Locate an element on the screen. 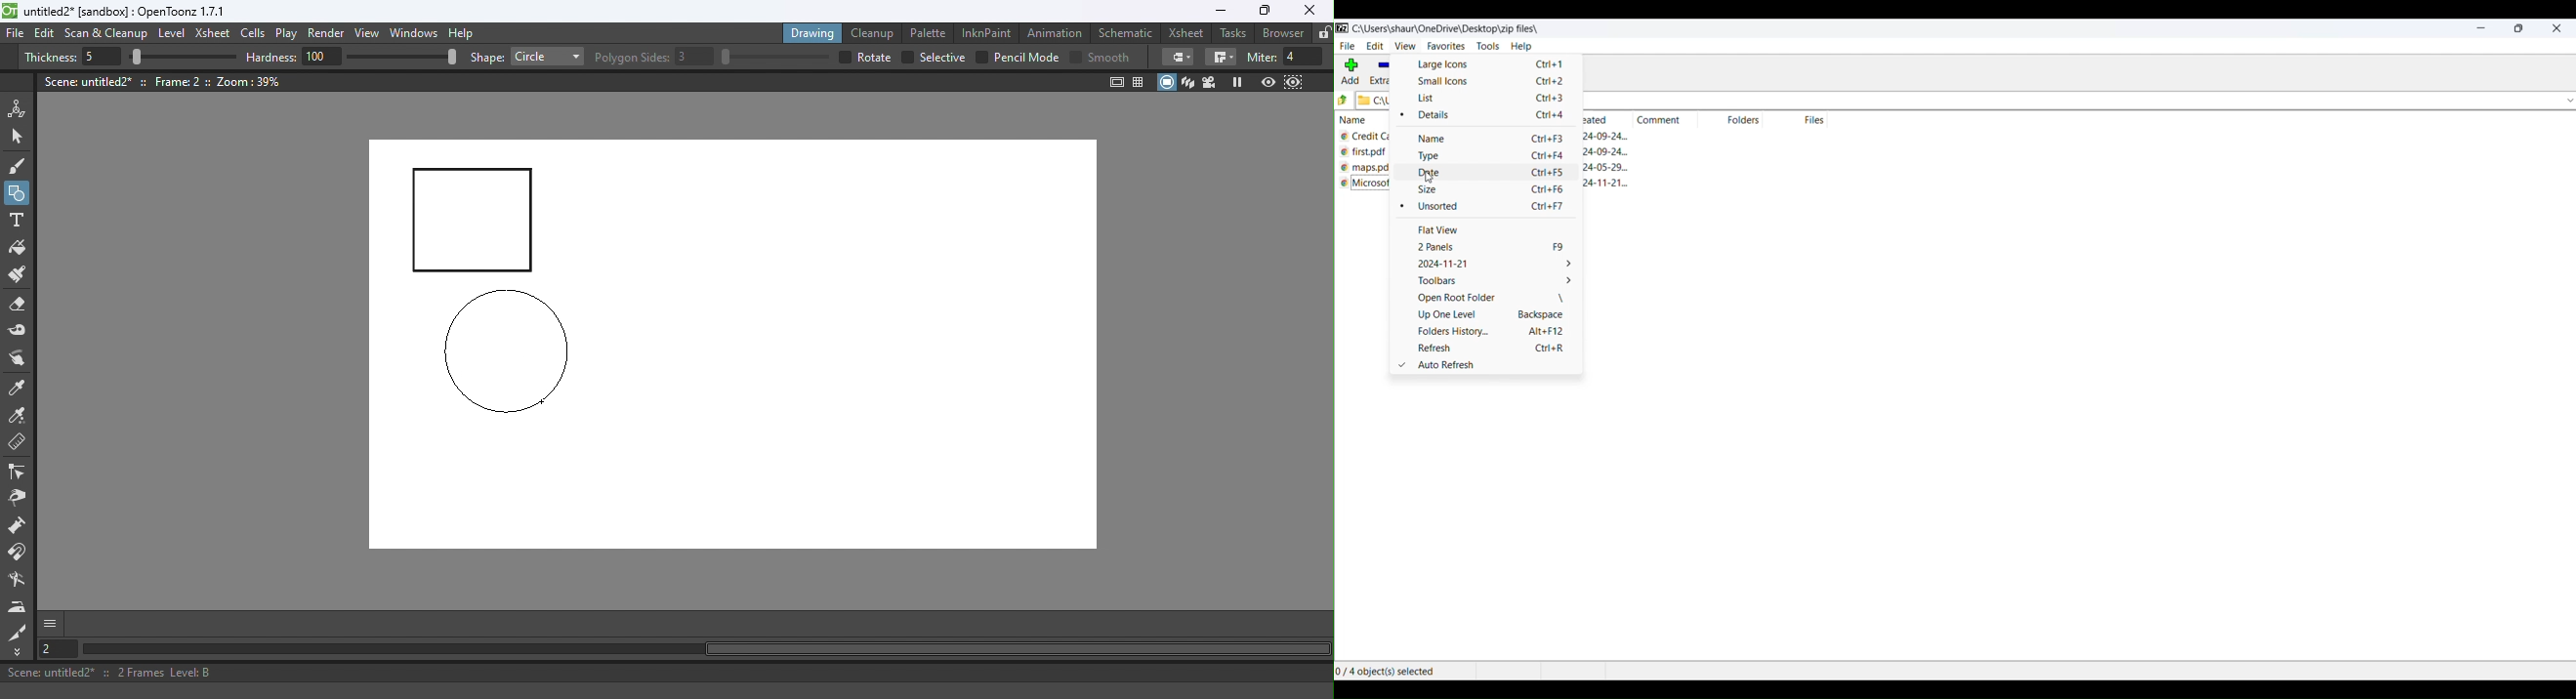 The height and width of the screenshot is (700, 2576). Pencil mode is located at coordinates (1025, 58).